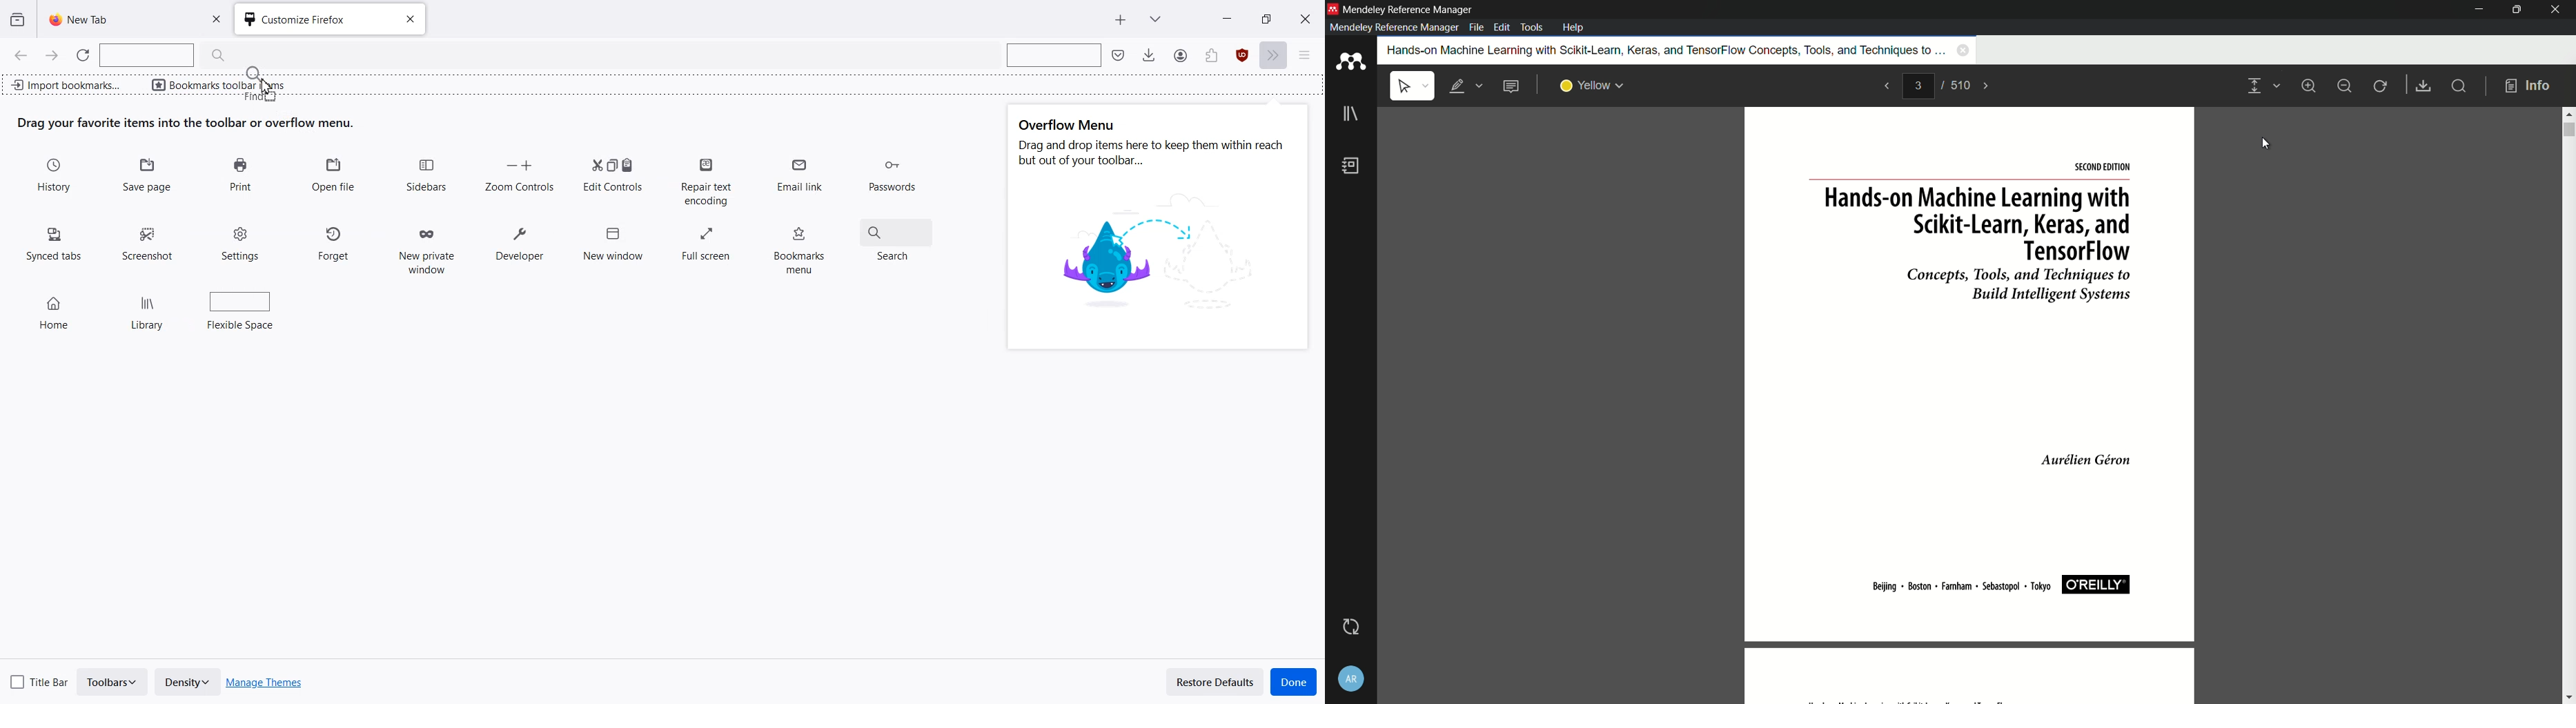 The height and width of the screenshot is (728, 2576). I want to click on Search, so click(898, 237).